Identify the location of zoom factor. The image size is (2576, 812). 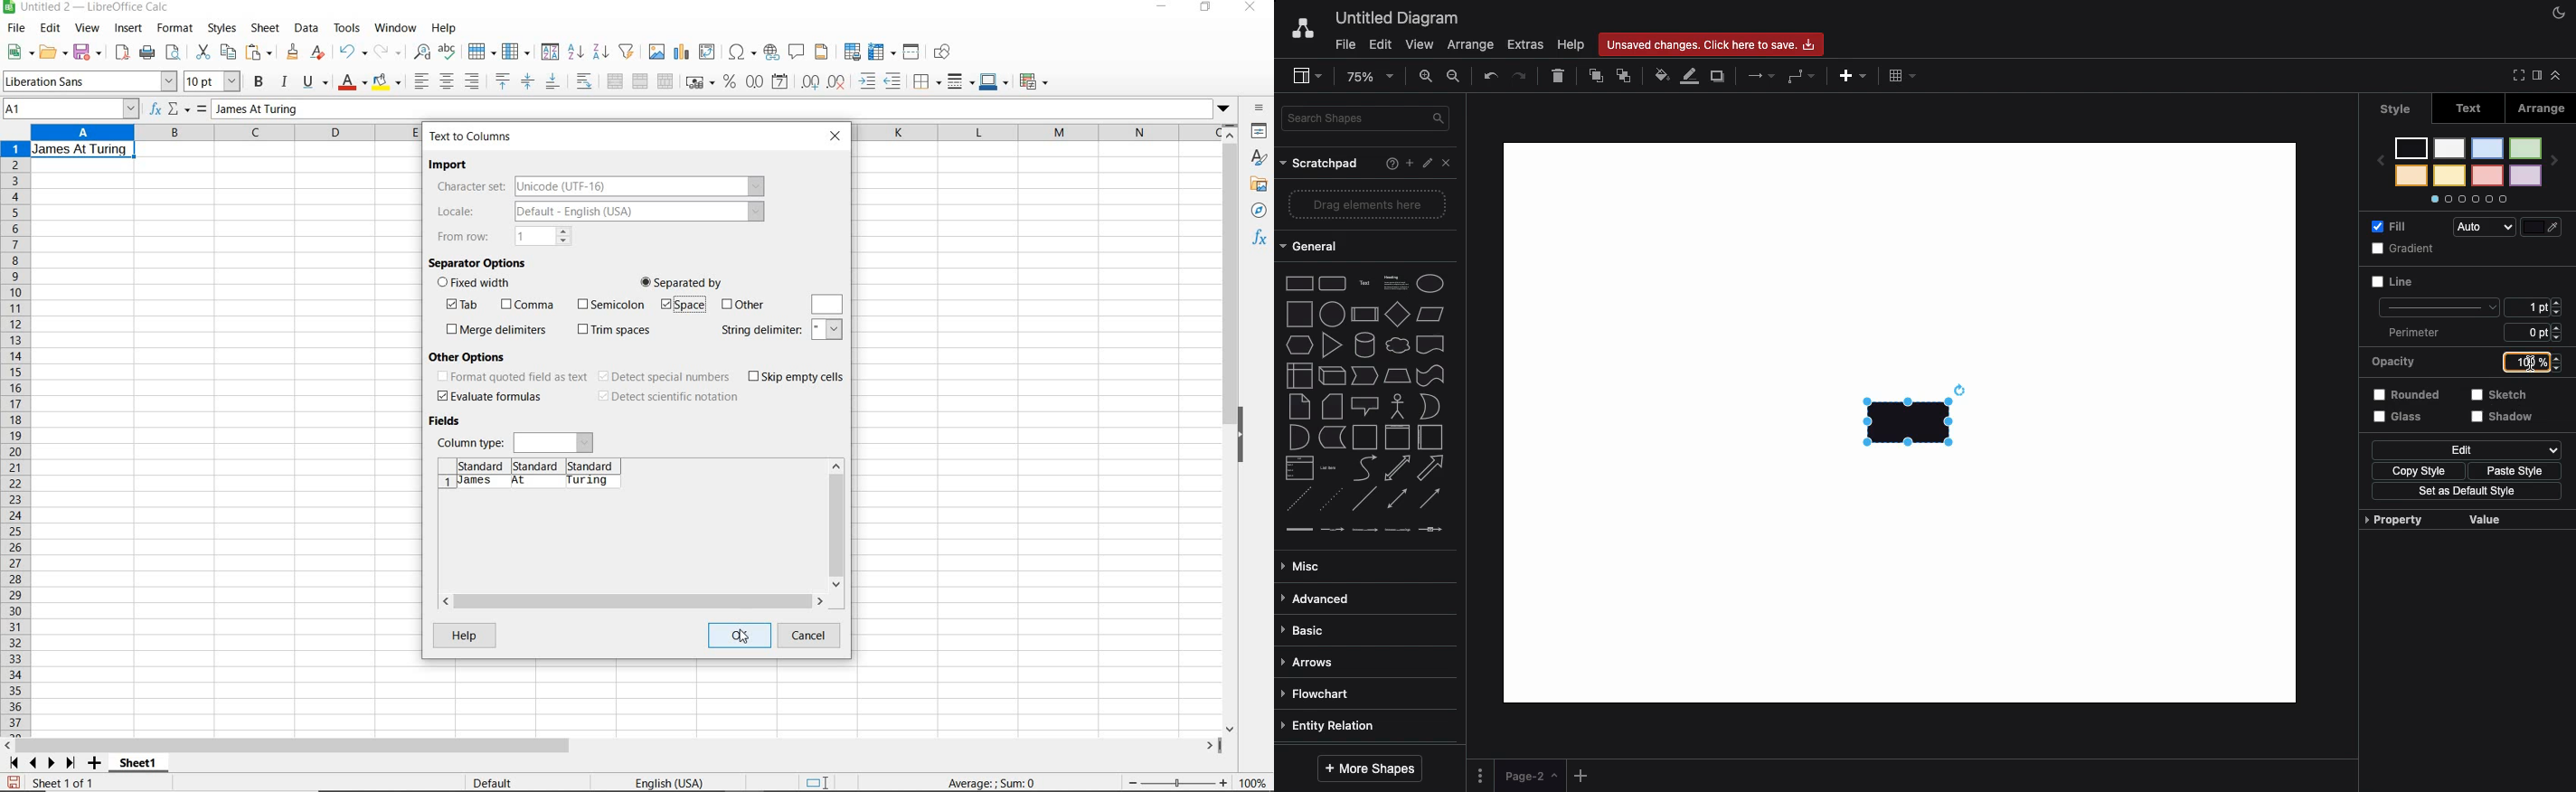
(1255, 784).